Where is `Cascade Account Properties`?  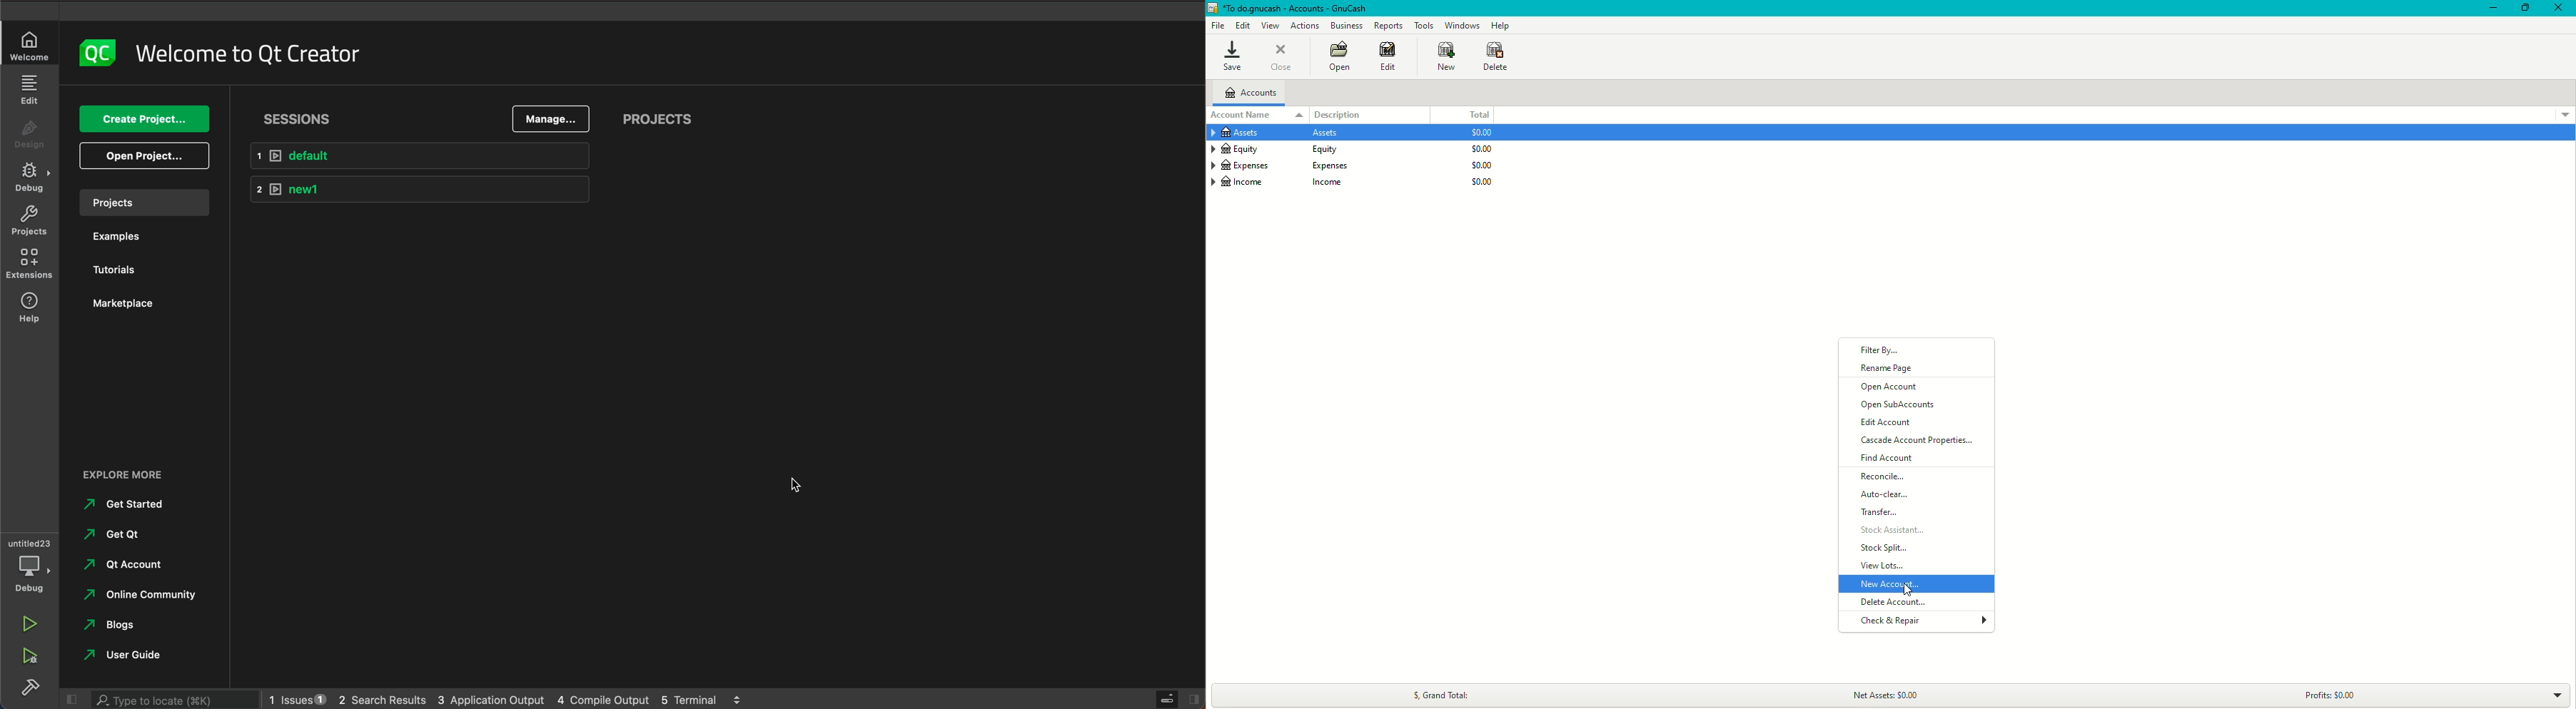
Cascade Account Properties is located at coordinates (1925, 442).